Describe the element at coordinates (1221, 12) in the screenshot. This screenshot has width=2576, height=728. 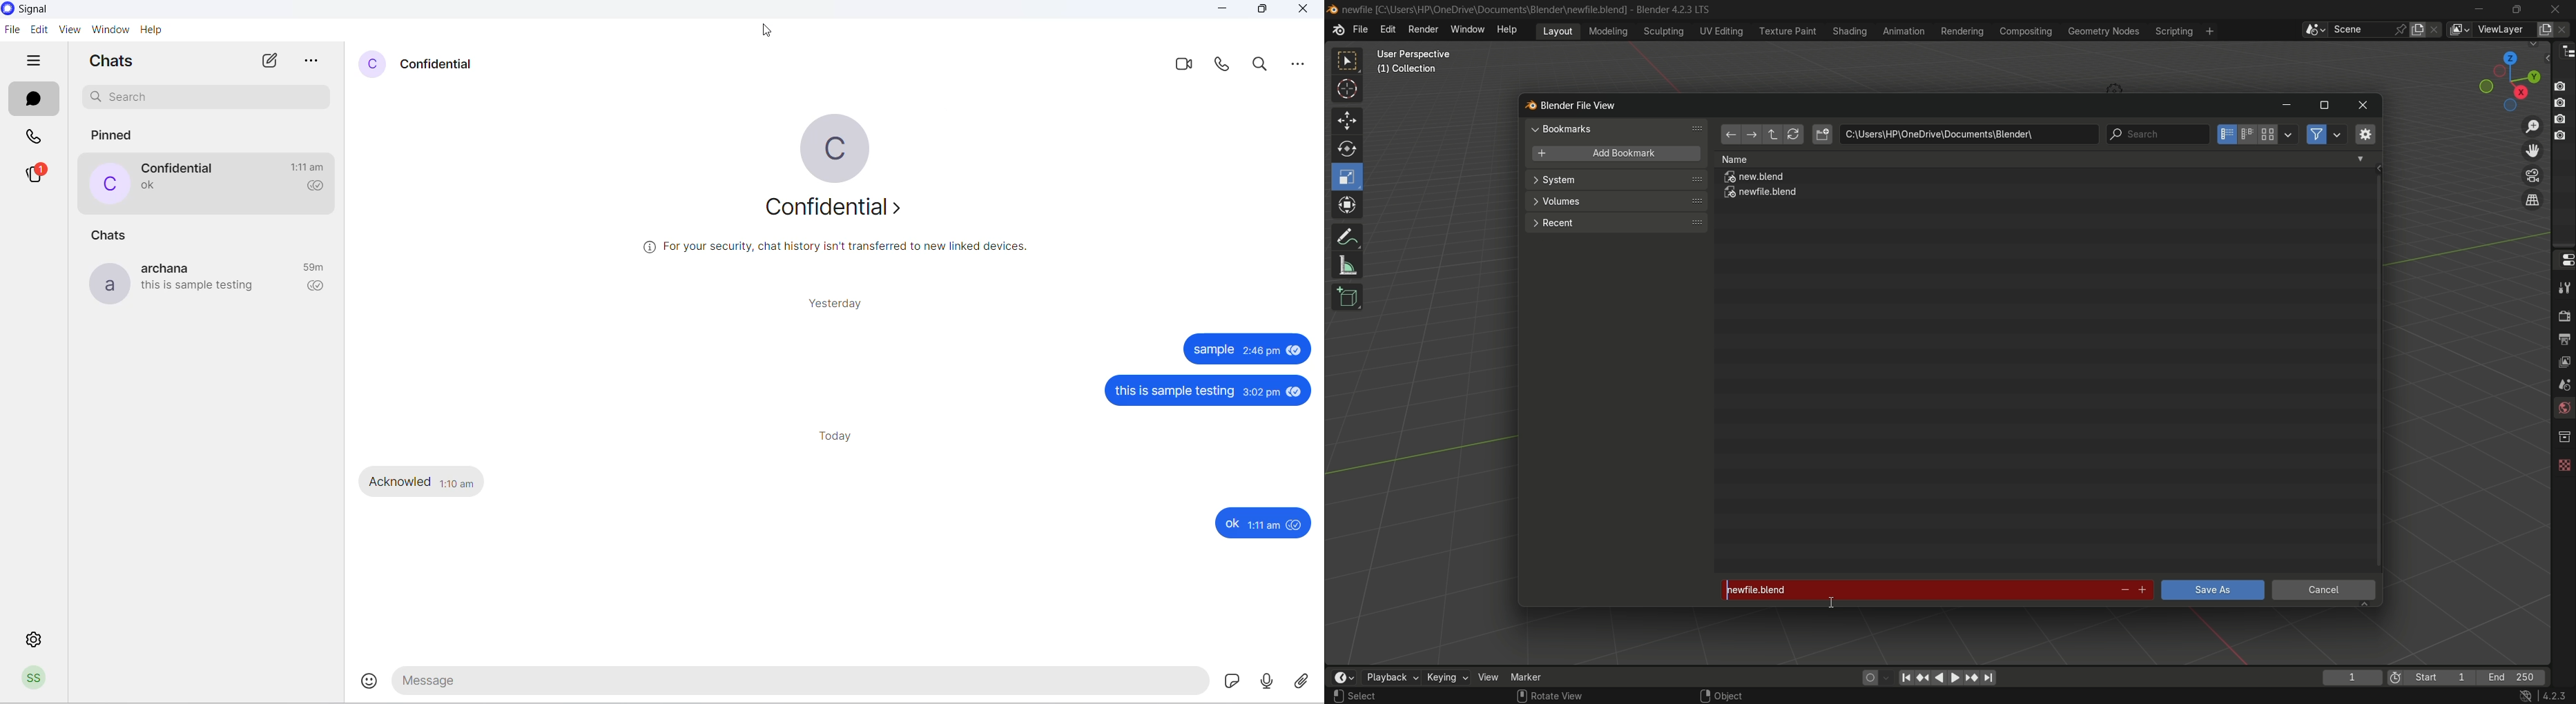
I see `minimize` at that location.